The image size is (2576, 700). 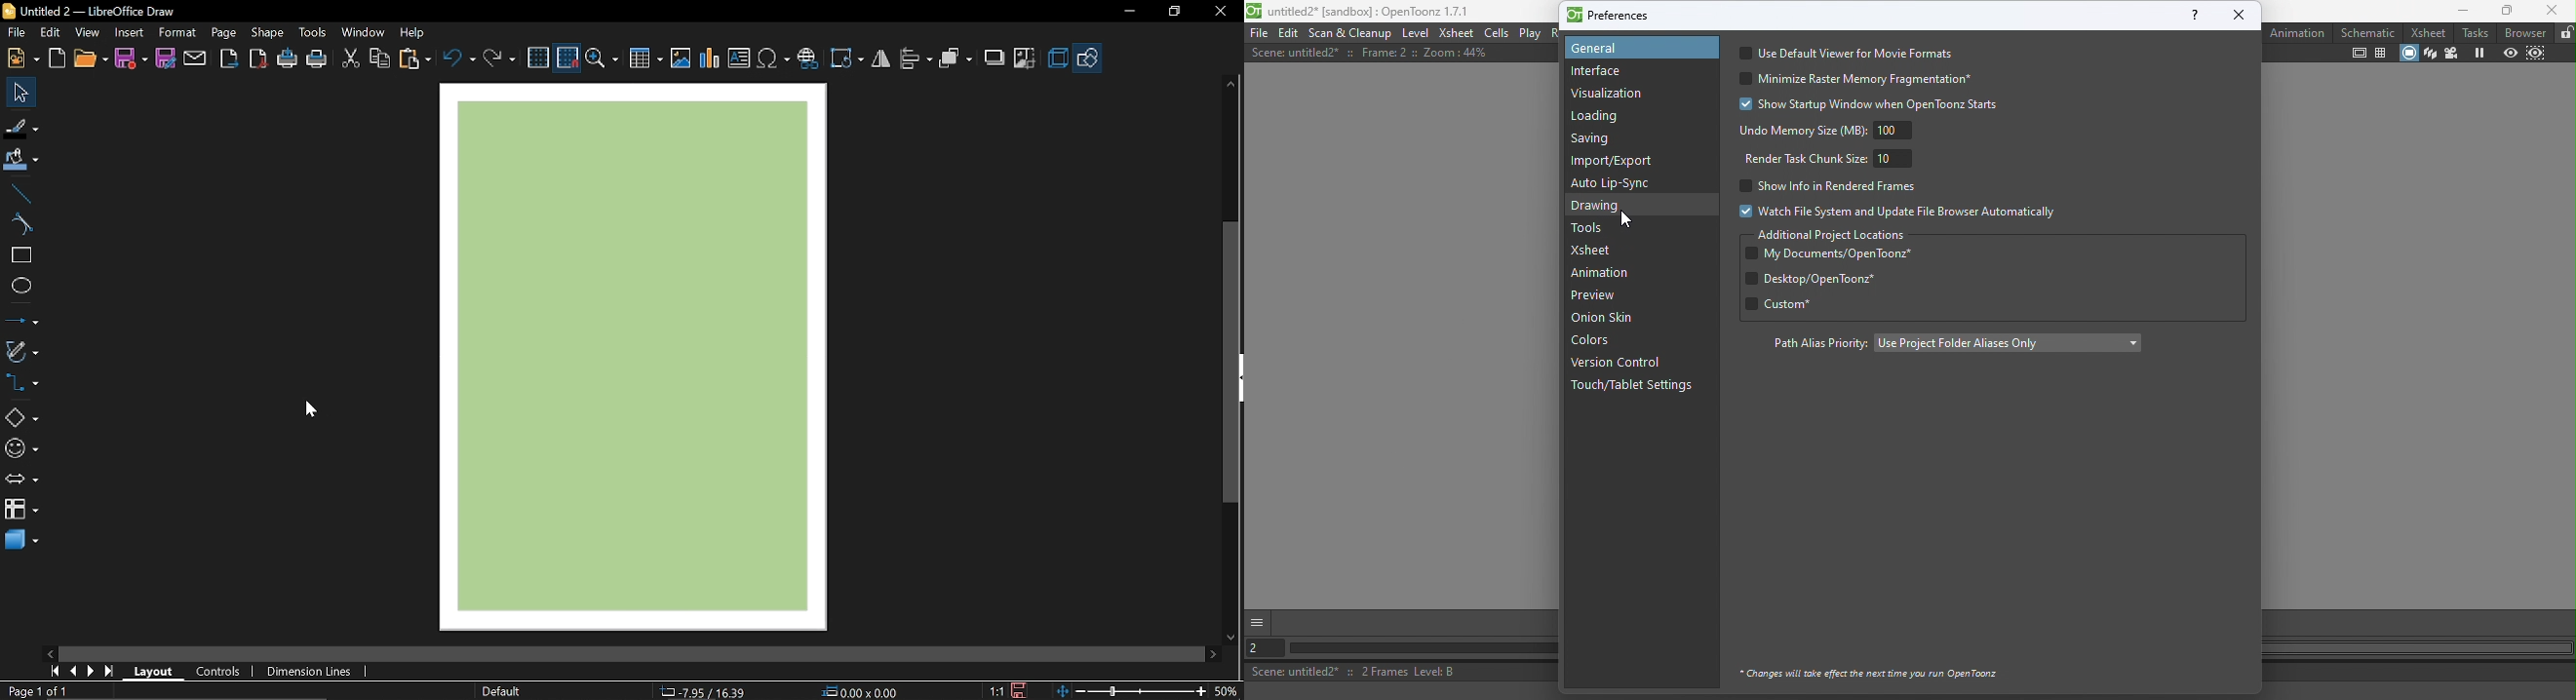 What do you see at coordinates (1133, 690) in the screenshot?
I see `Zoom changes` at bounding box center [1133, 690].